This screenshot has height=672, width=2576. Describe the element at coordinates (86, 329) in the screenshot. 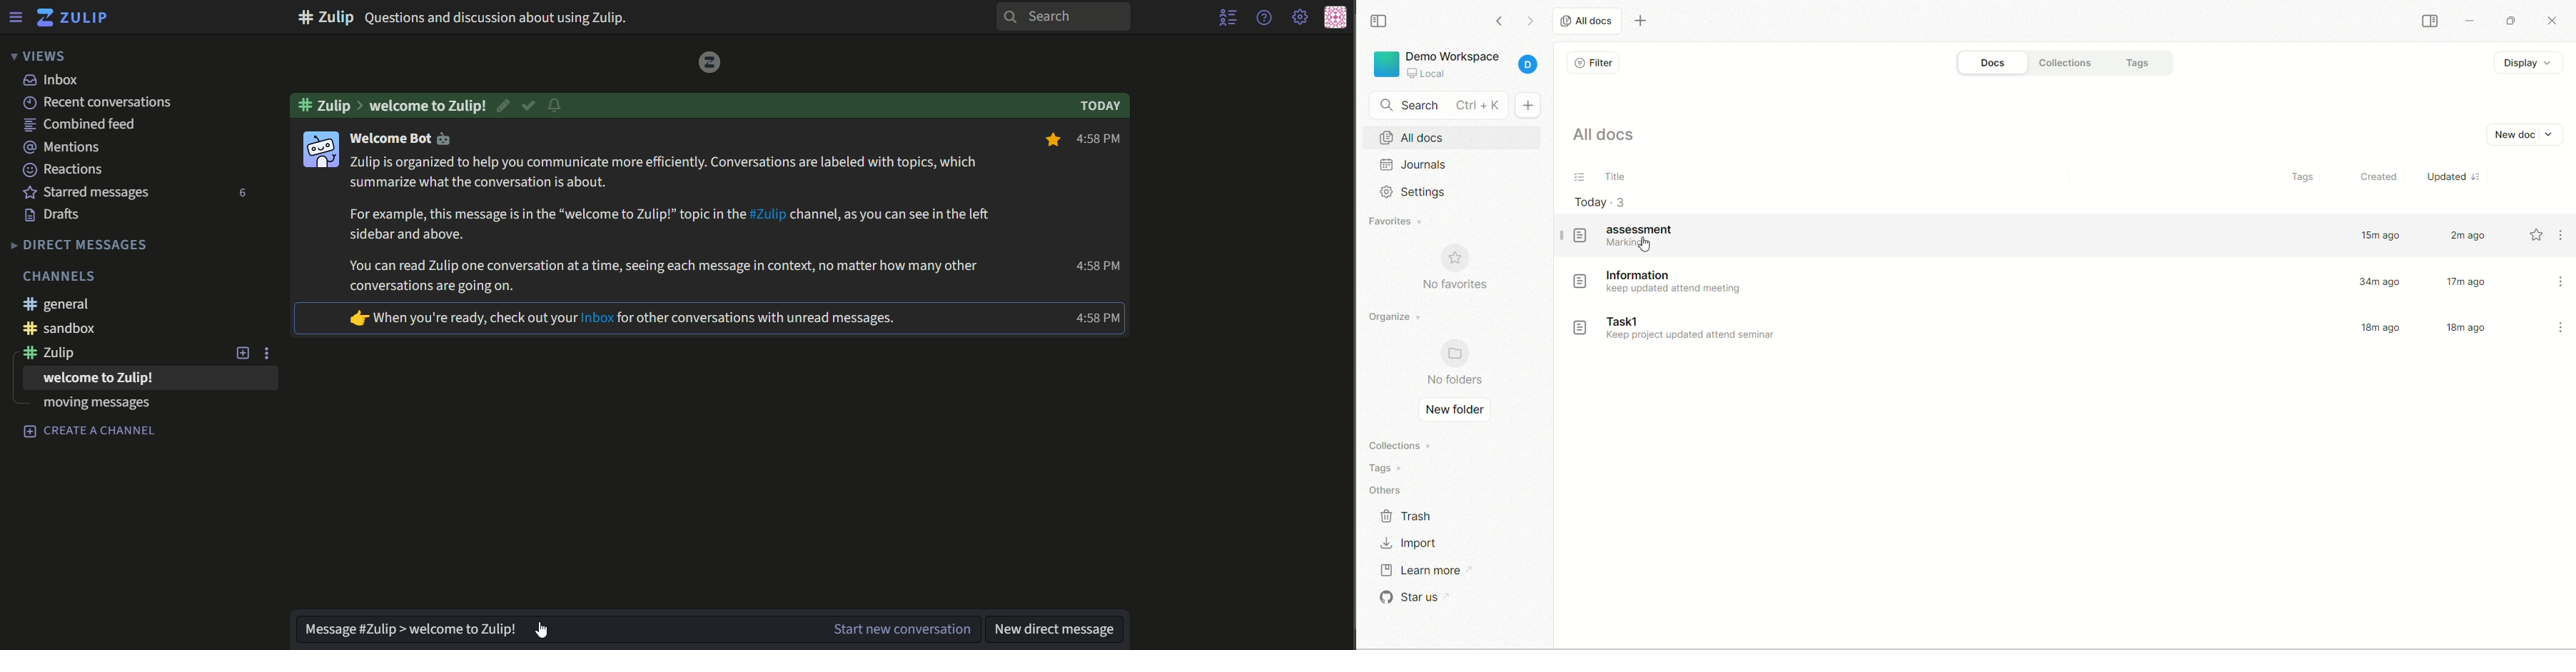

I see `text` at that location.